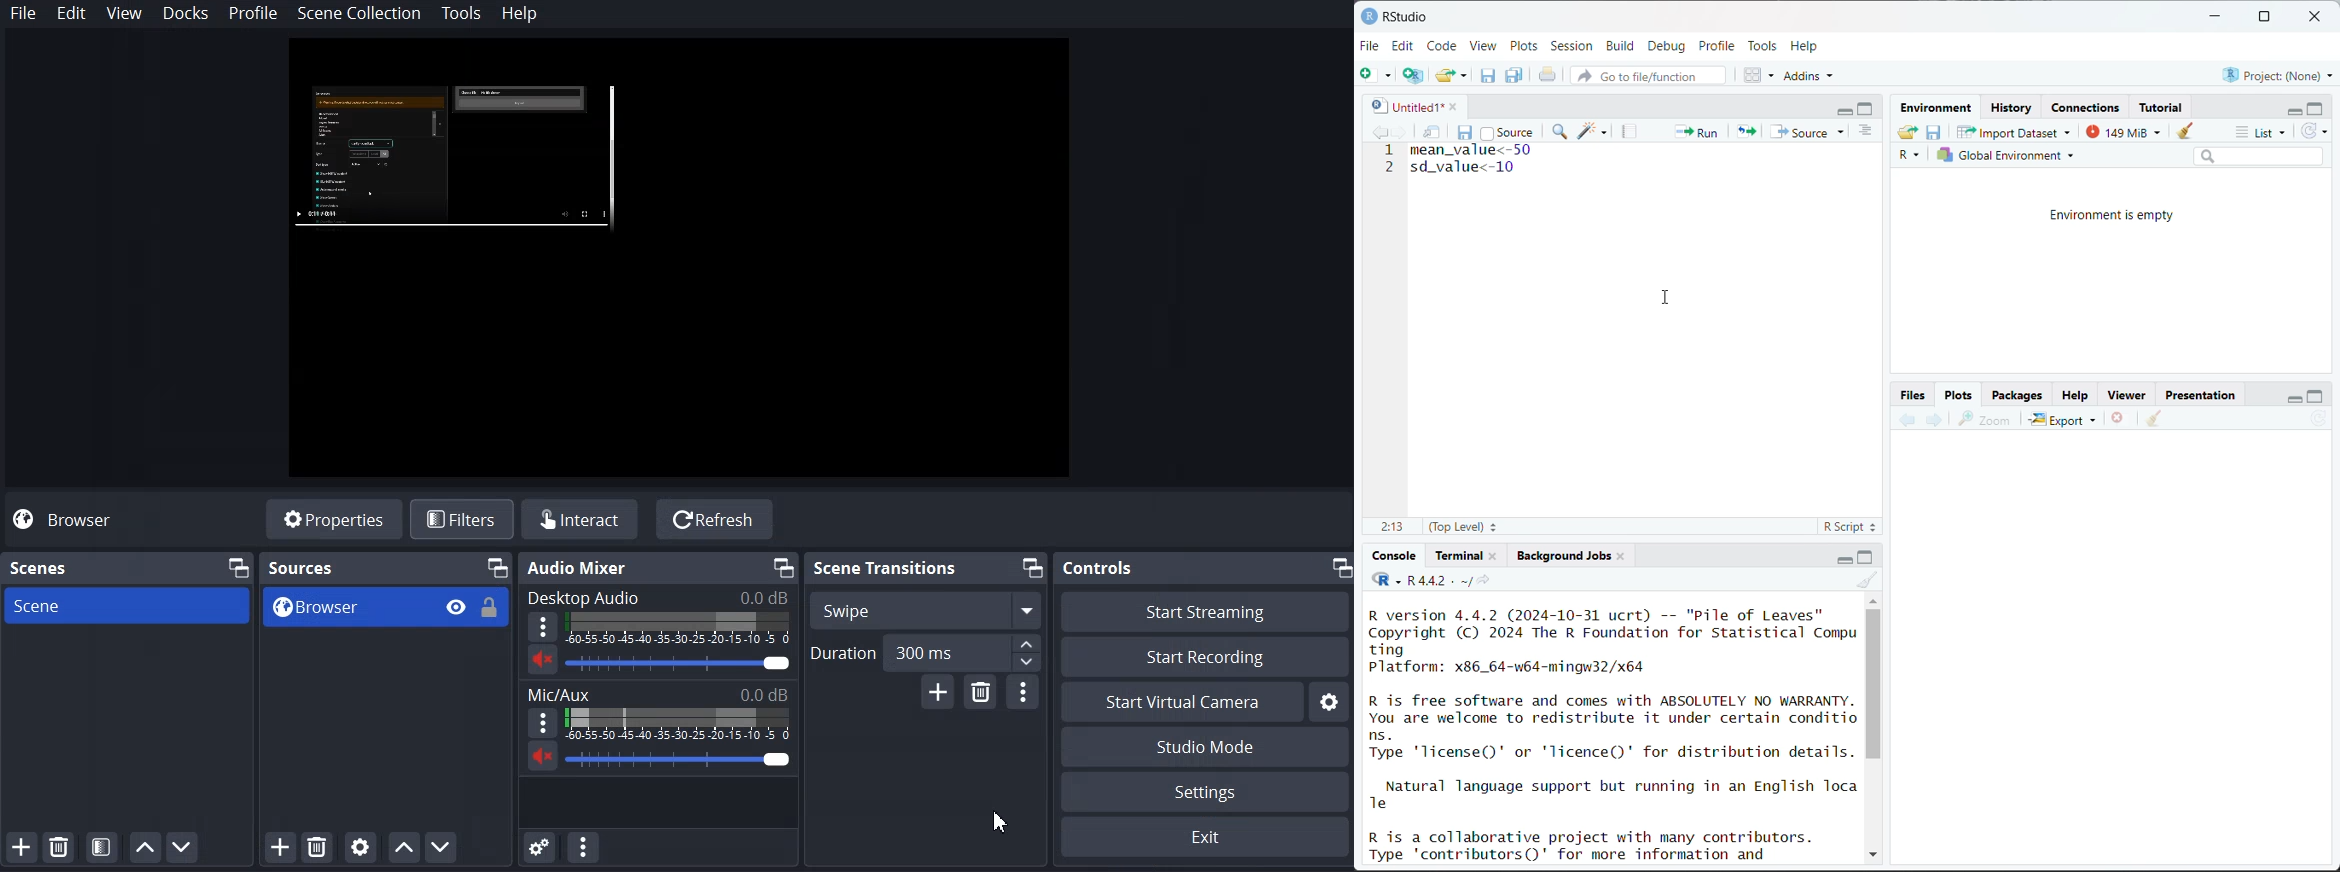  I want to click on Hide, so click(456, 606).